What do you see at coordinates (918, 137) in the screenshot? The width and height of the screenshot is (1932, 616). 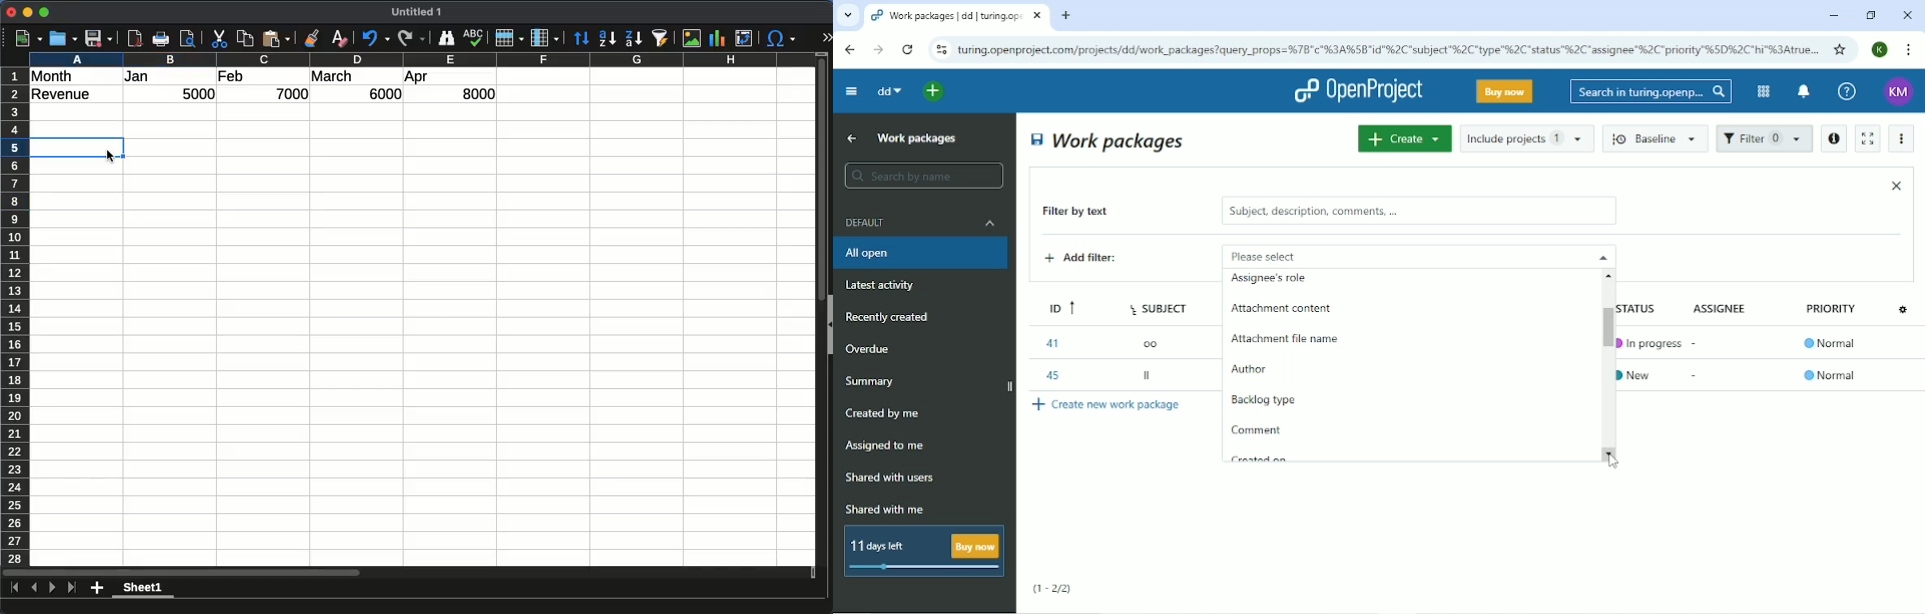 I see `Work packages` at bounding box center [918, 137].